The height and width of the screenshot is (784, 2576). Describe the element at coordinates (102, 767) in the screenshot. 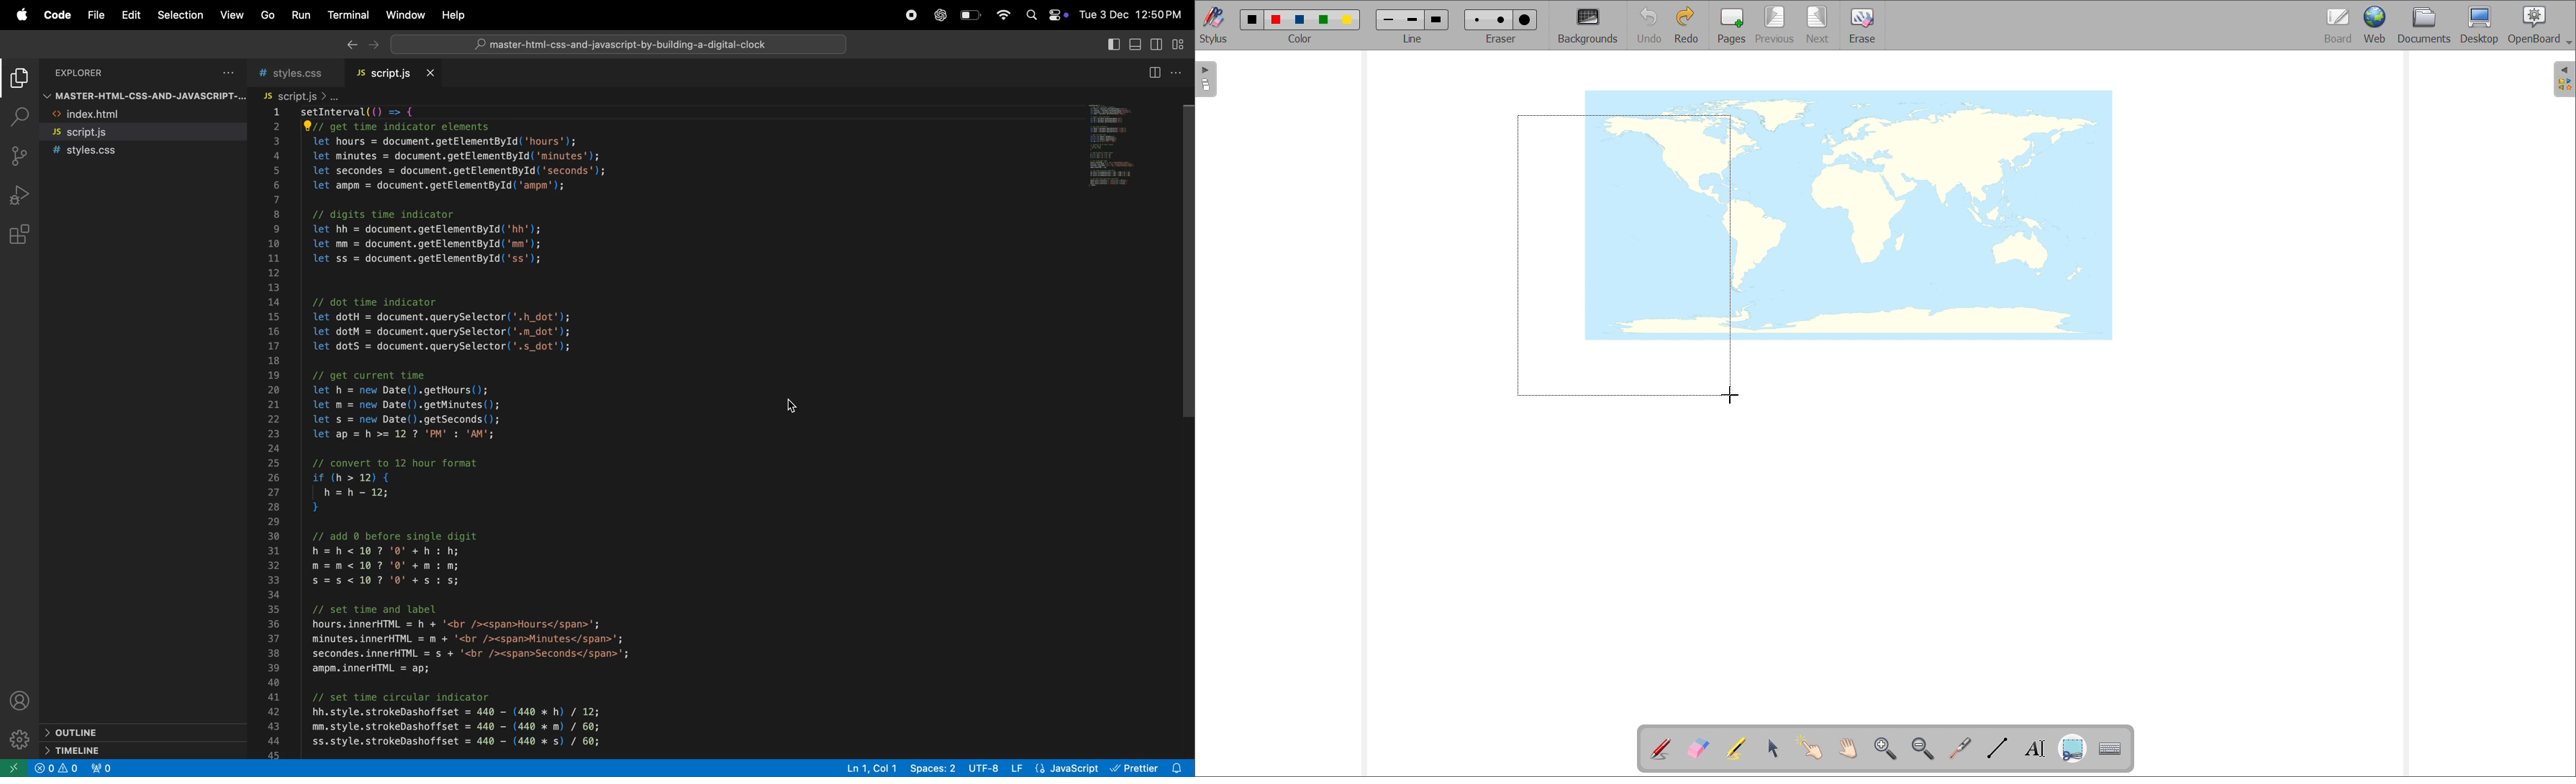

I see `no ports forwarded` at that location.